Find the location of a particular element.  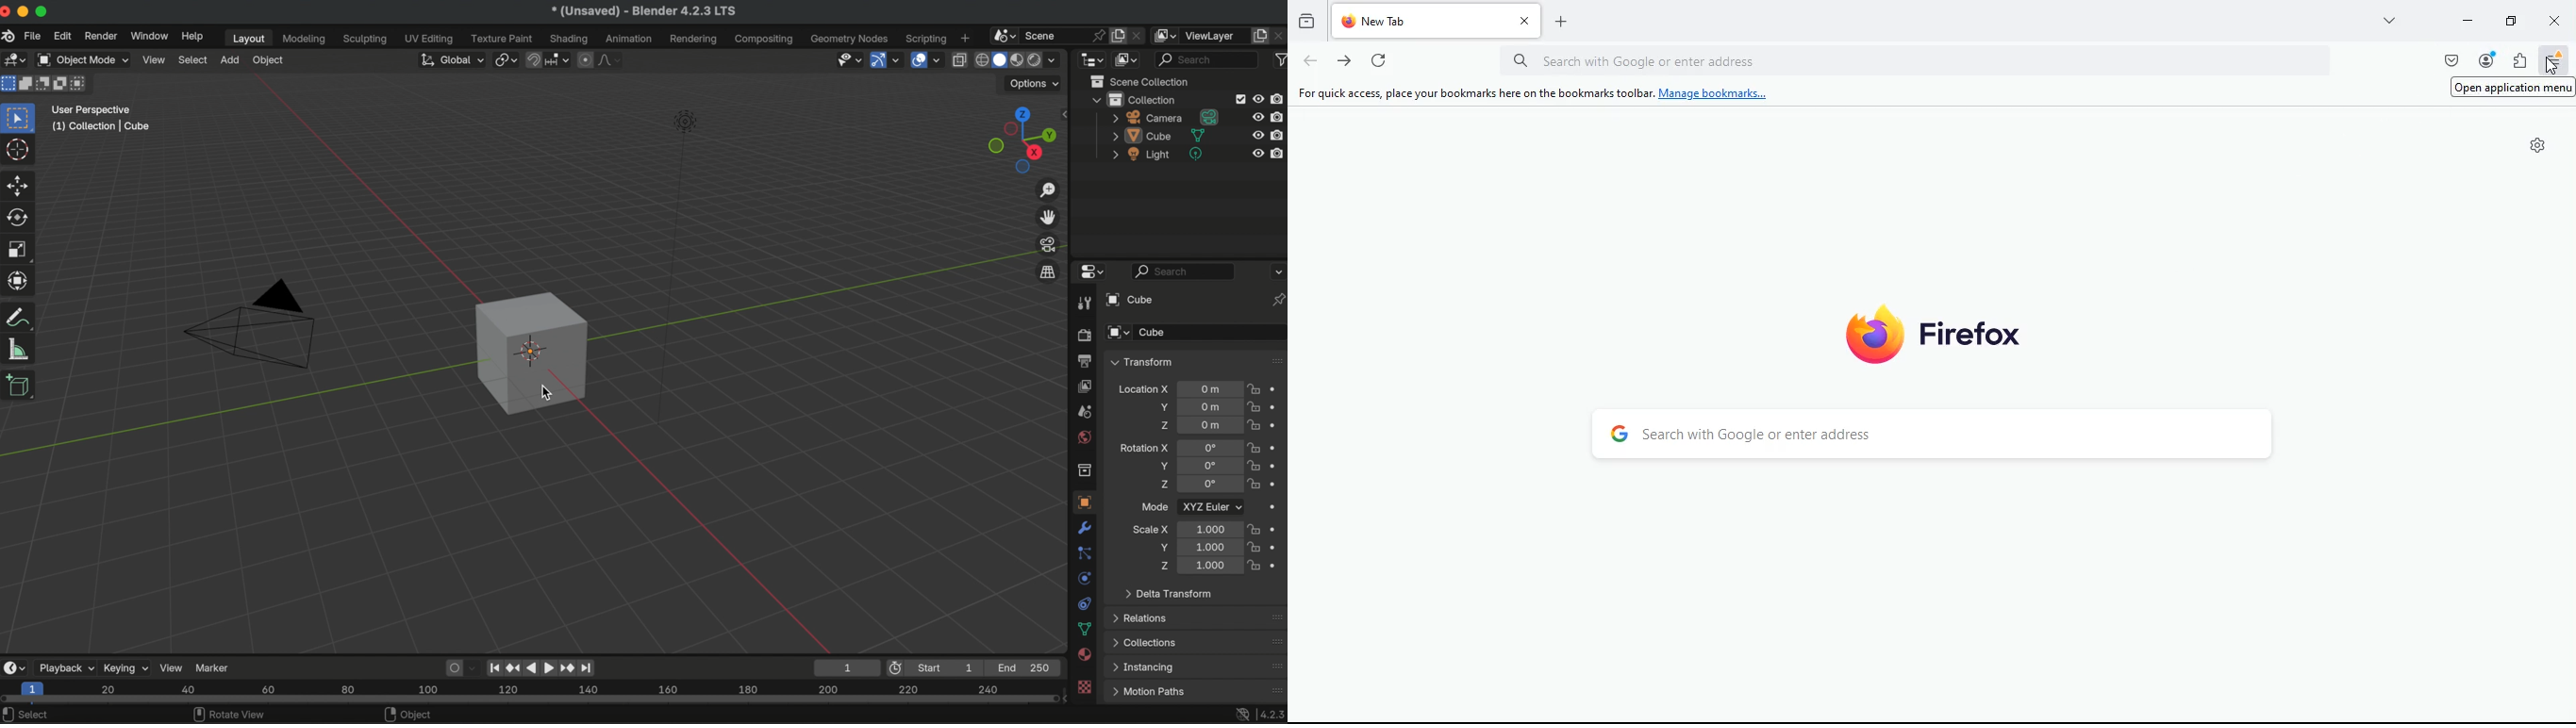

measure is located at coordinates (19, 348).